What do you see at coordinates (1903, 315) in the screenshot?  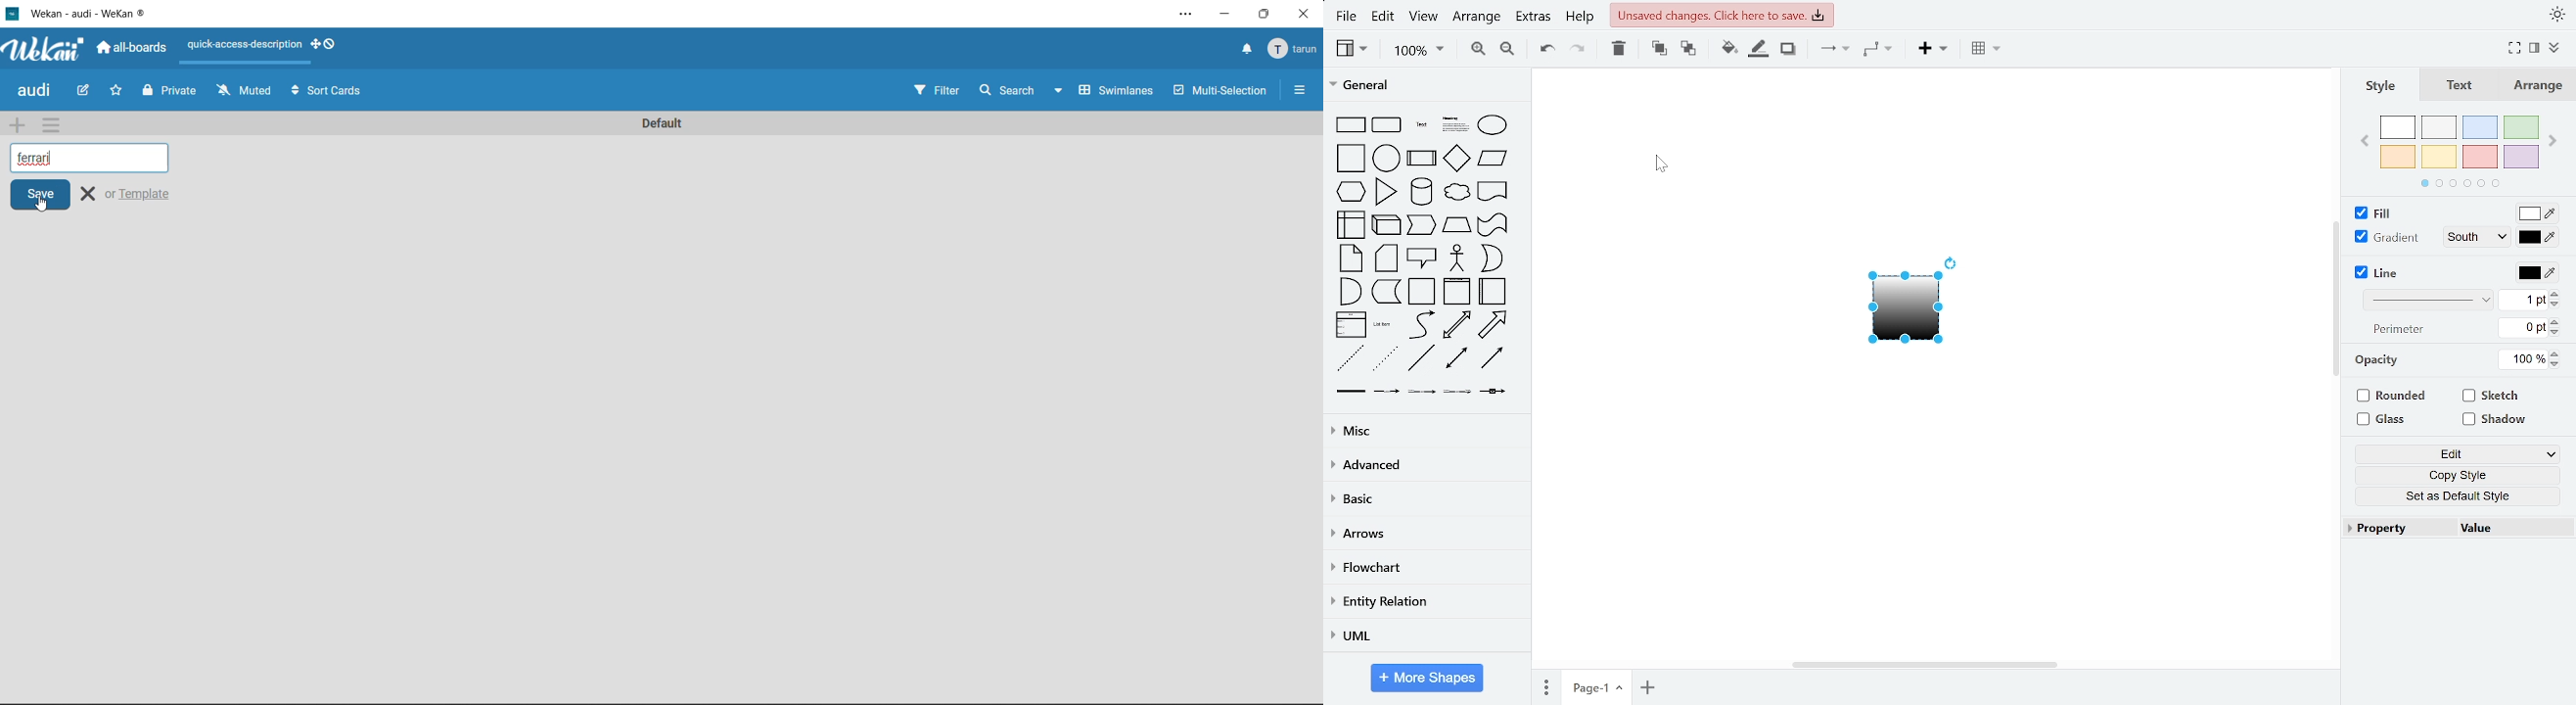 I see `Gradient added` at bounding box center [1903, 315].